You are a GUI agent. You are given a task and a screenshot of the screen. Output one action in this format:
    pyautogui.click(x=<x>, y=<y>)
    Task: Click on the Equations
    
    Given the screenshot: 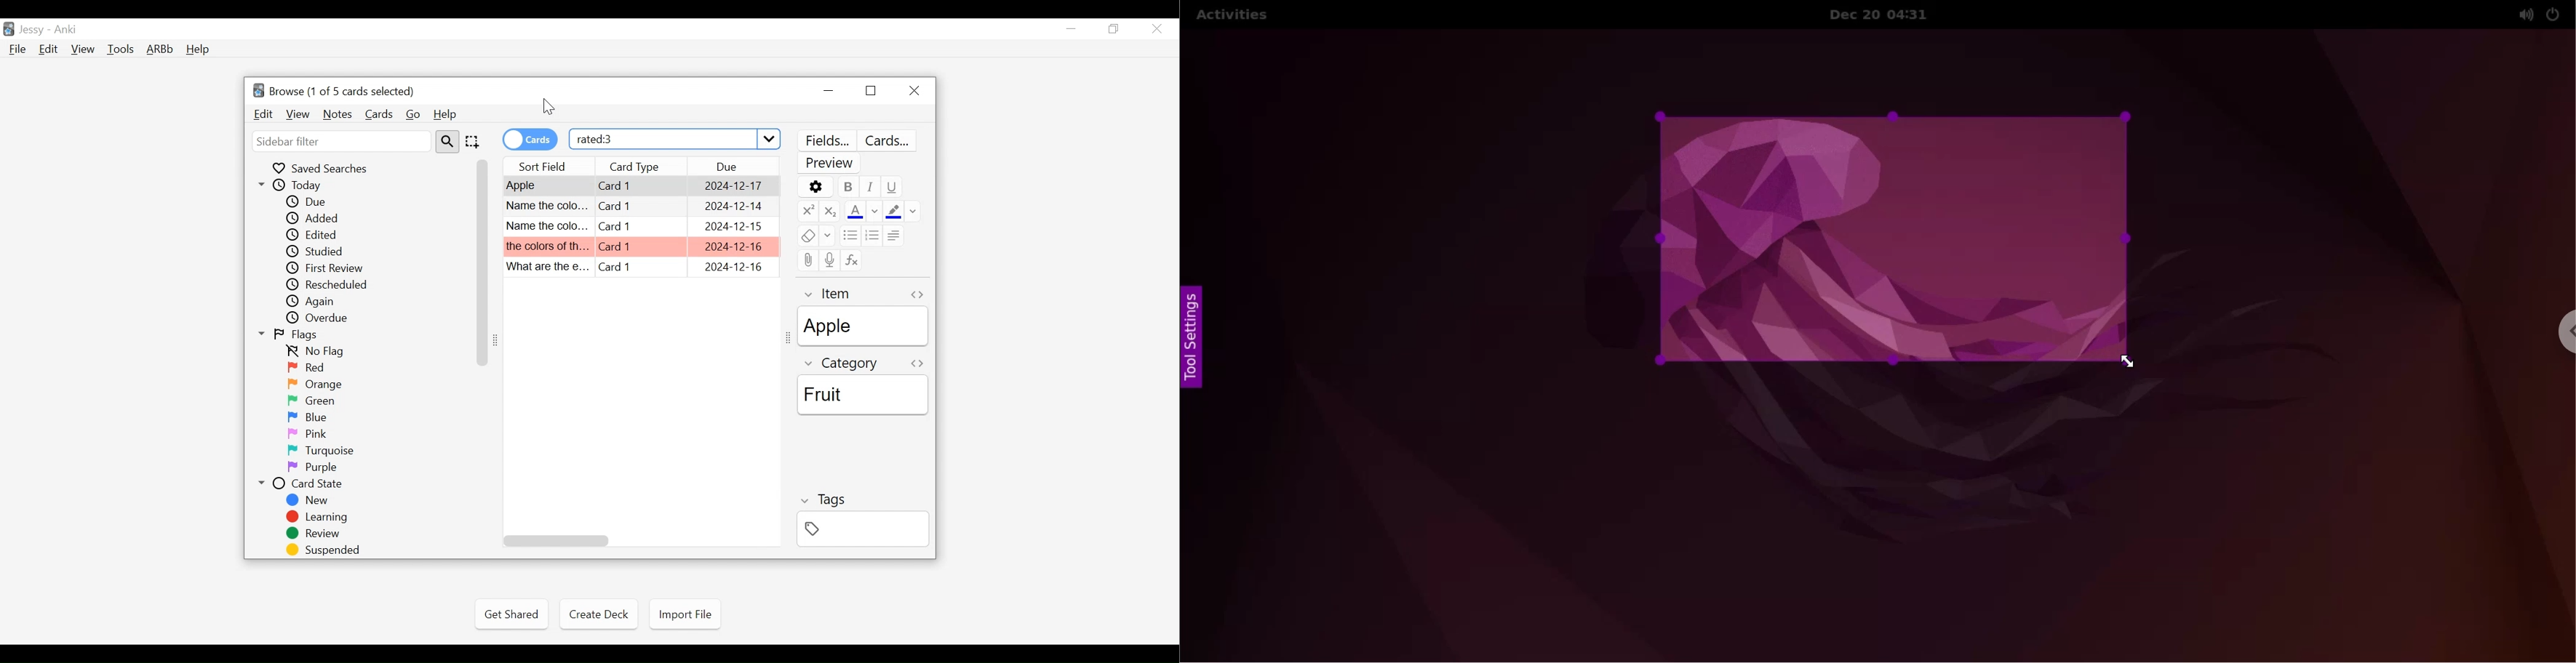 What is the action you would take?
    pyautogui.click(x=850, y=260)
    